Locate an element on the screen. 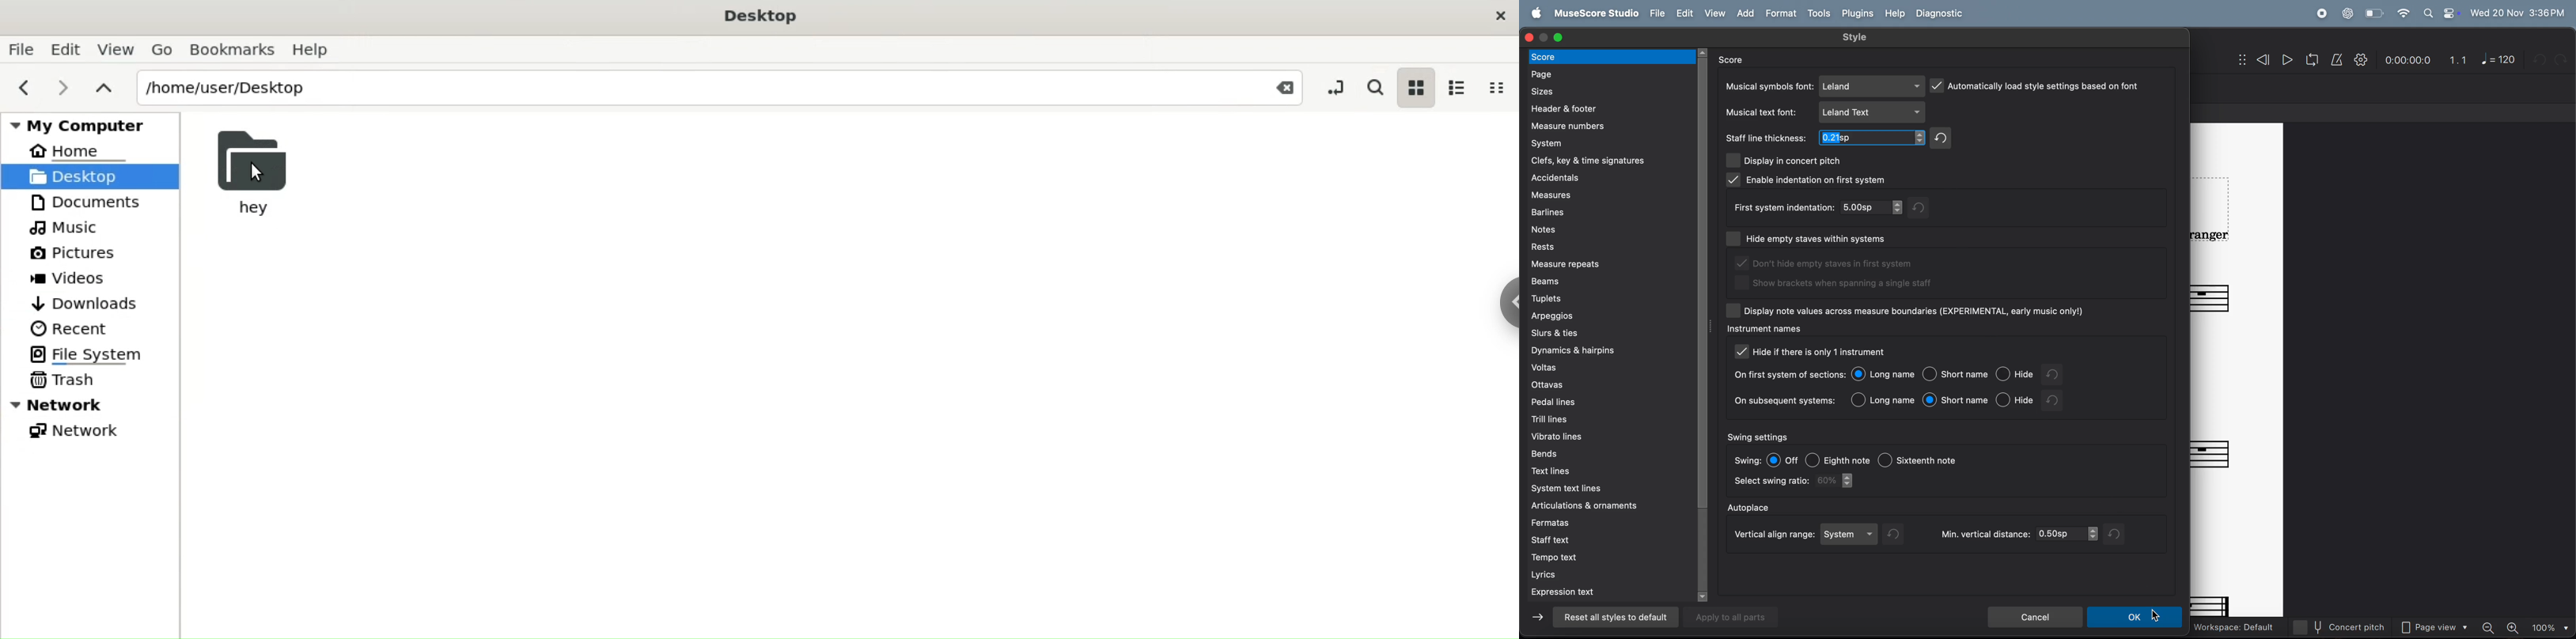 The image size is (2576, 644). hide if there is only one instrument is located at coordinates (1827, 353).